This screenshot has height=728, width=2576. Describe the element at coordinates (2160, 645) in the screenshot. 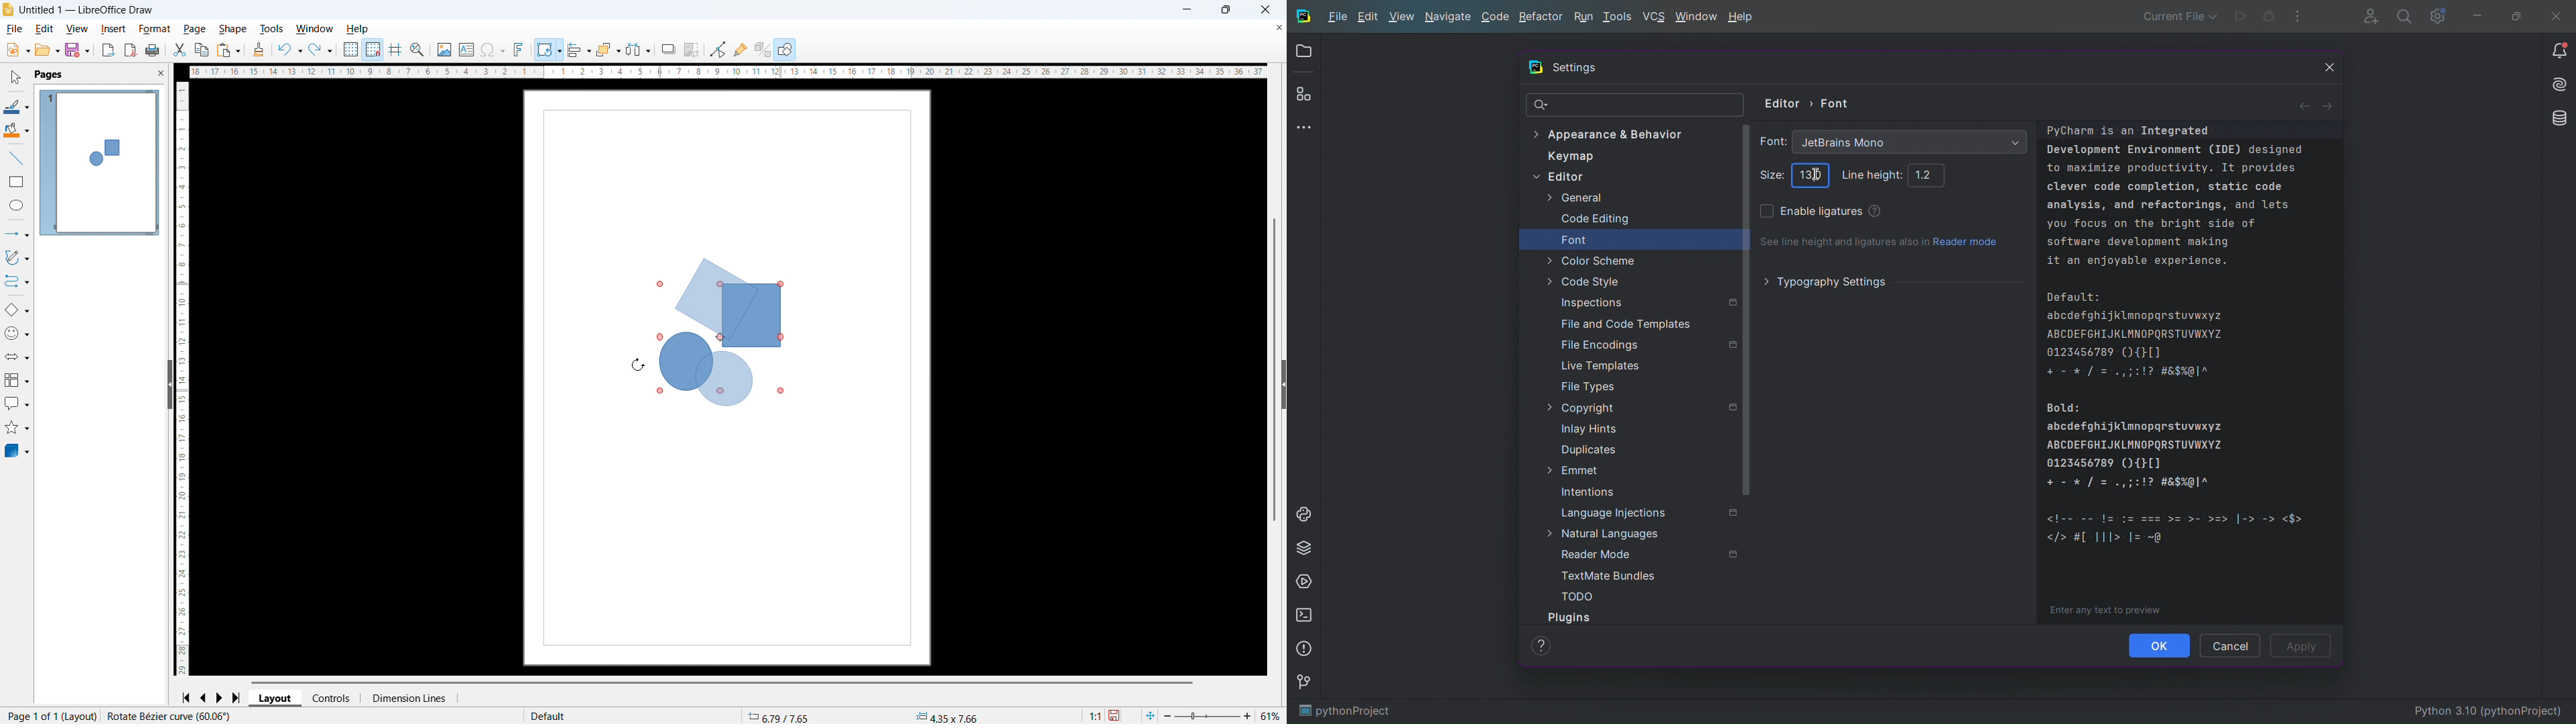

I see `OK` at that location.